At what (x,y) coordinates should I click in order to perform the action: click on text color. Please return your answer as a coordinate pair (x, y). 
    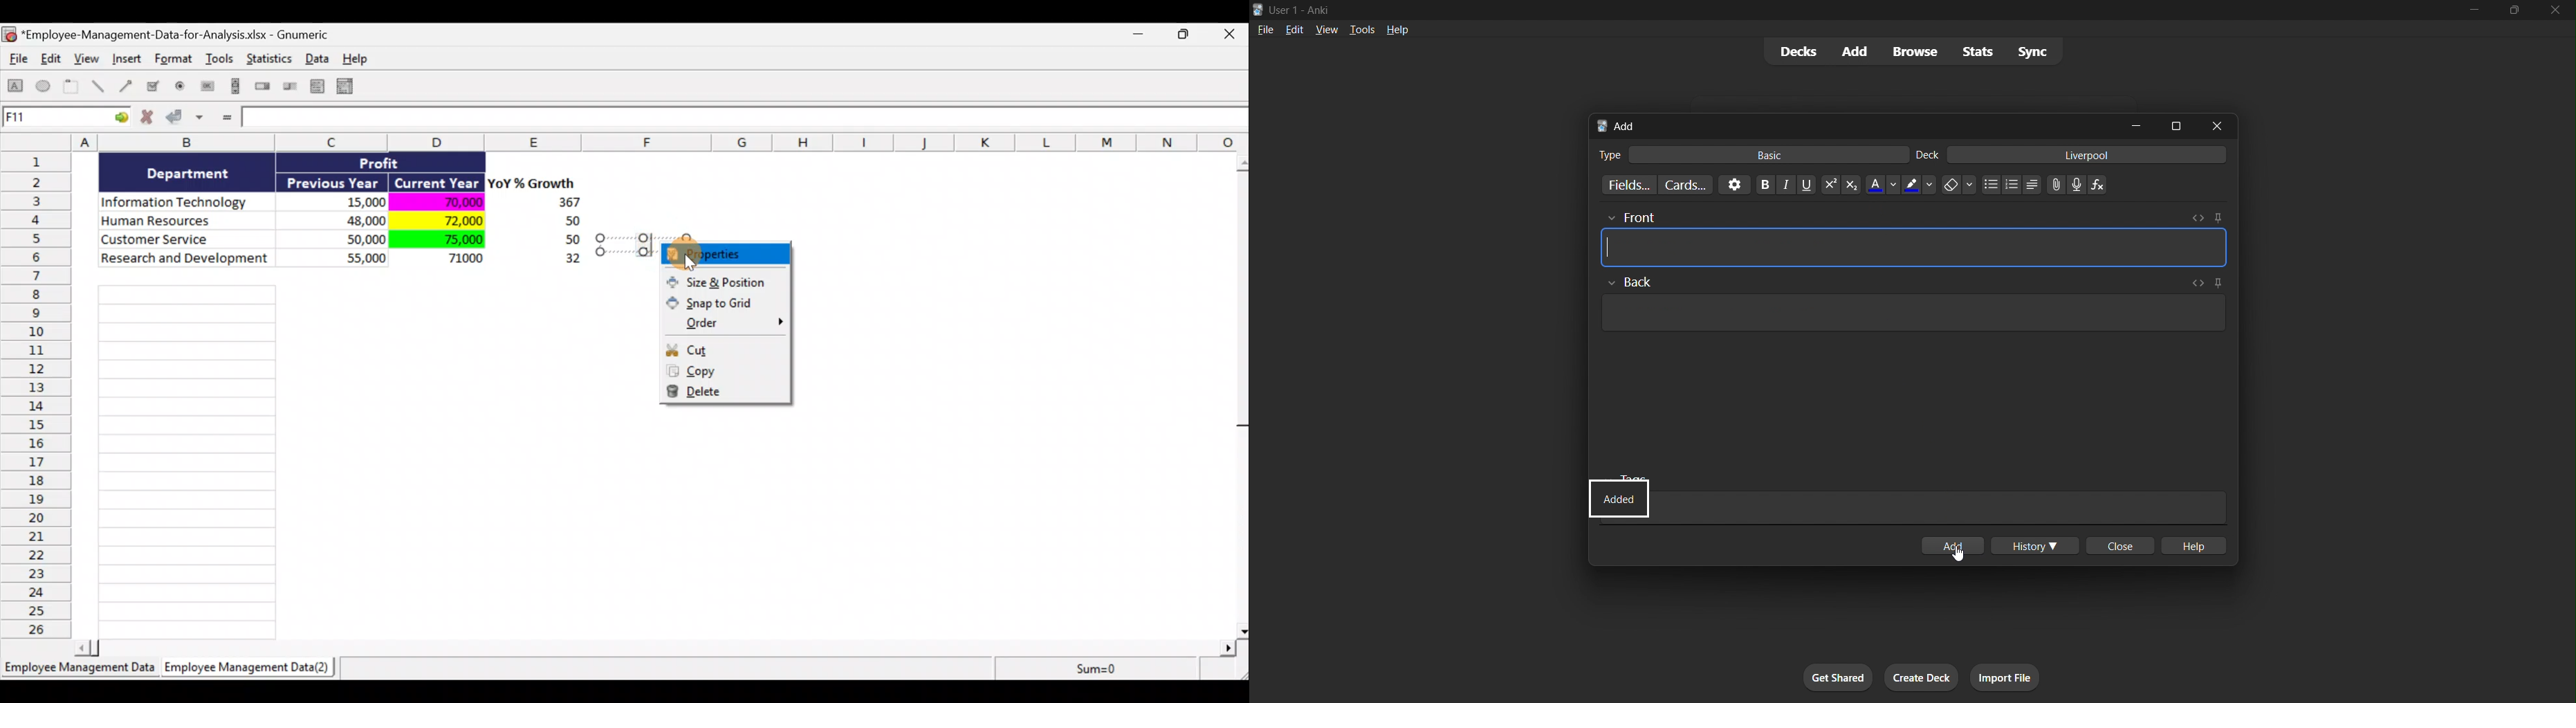
    Looking at the image, I should click on (1881, 186).